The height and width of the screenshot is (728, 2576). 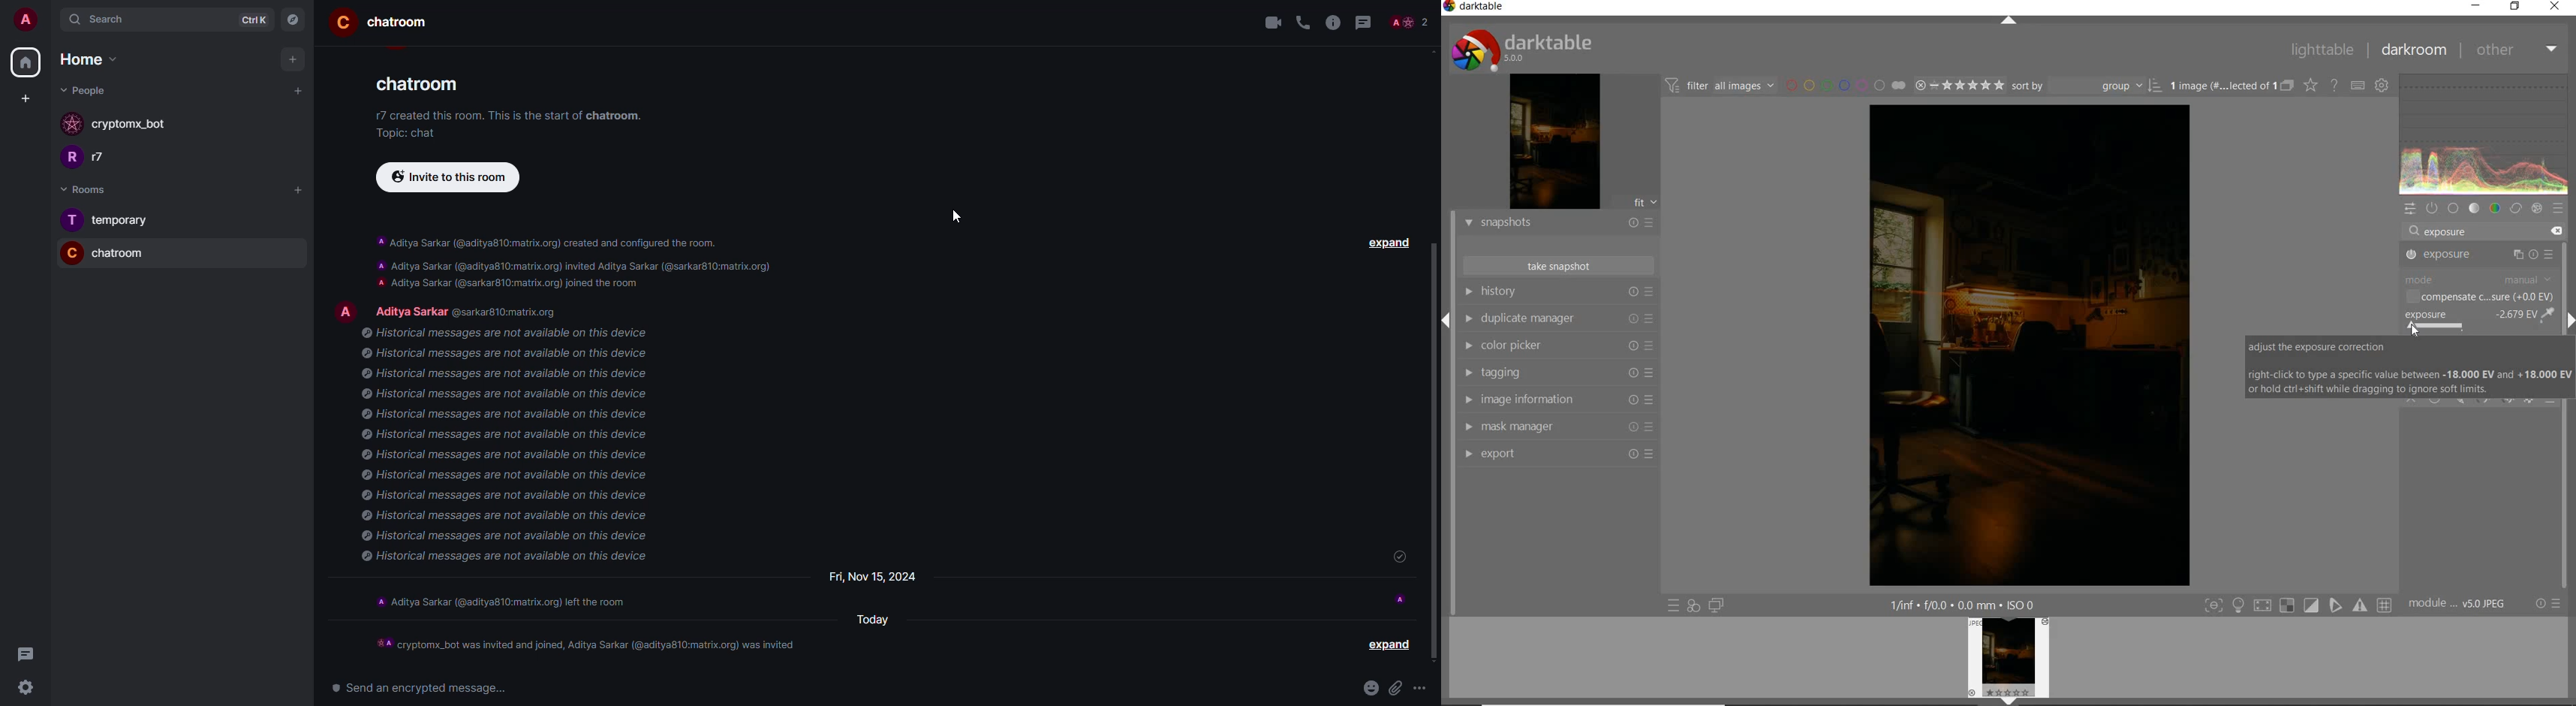 I want to click on change overlays shown on thumbnails, so click(x=2310, y=87).